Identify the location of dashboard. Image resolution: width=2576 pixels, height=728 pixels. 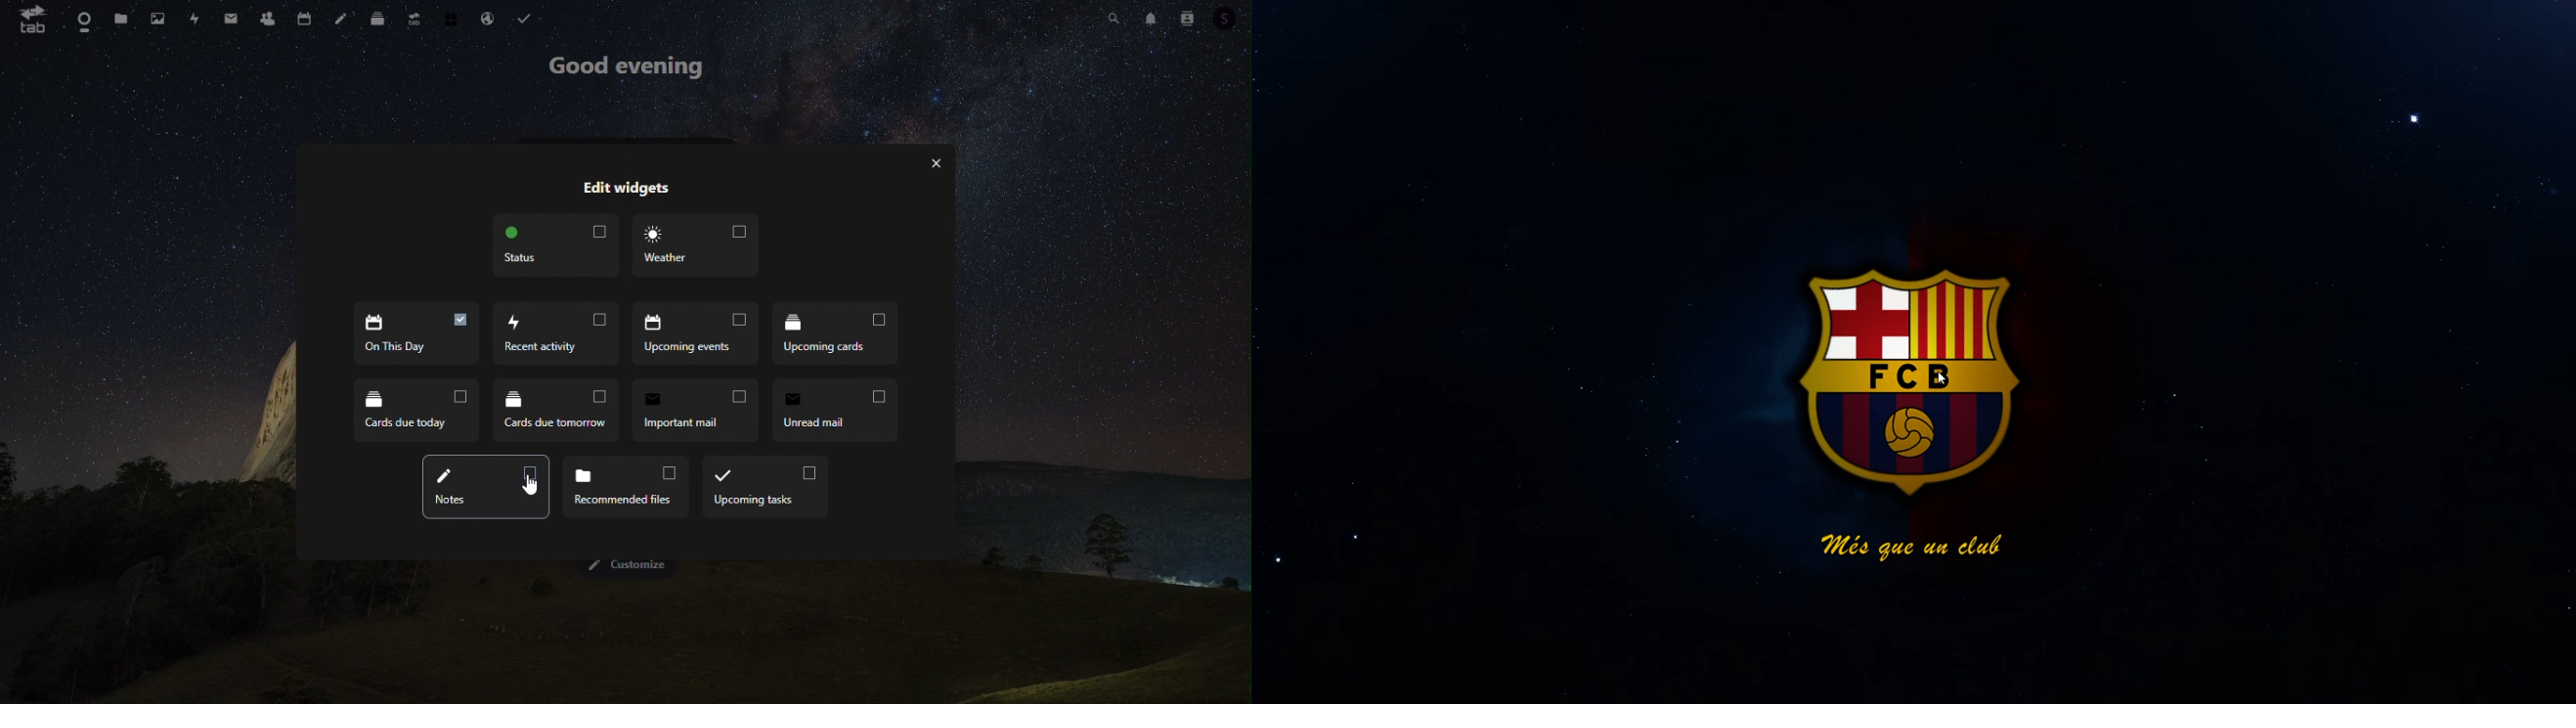
(84, 18).